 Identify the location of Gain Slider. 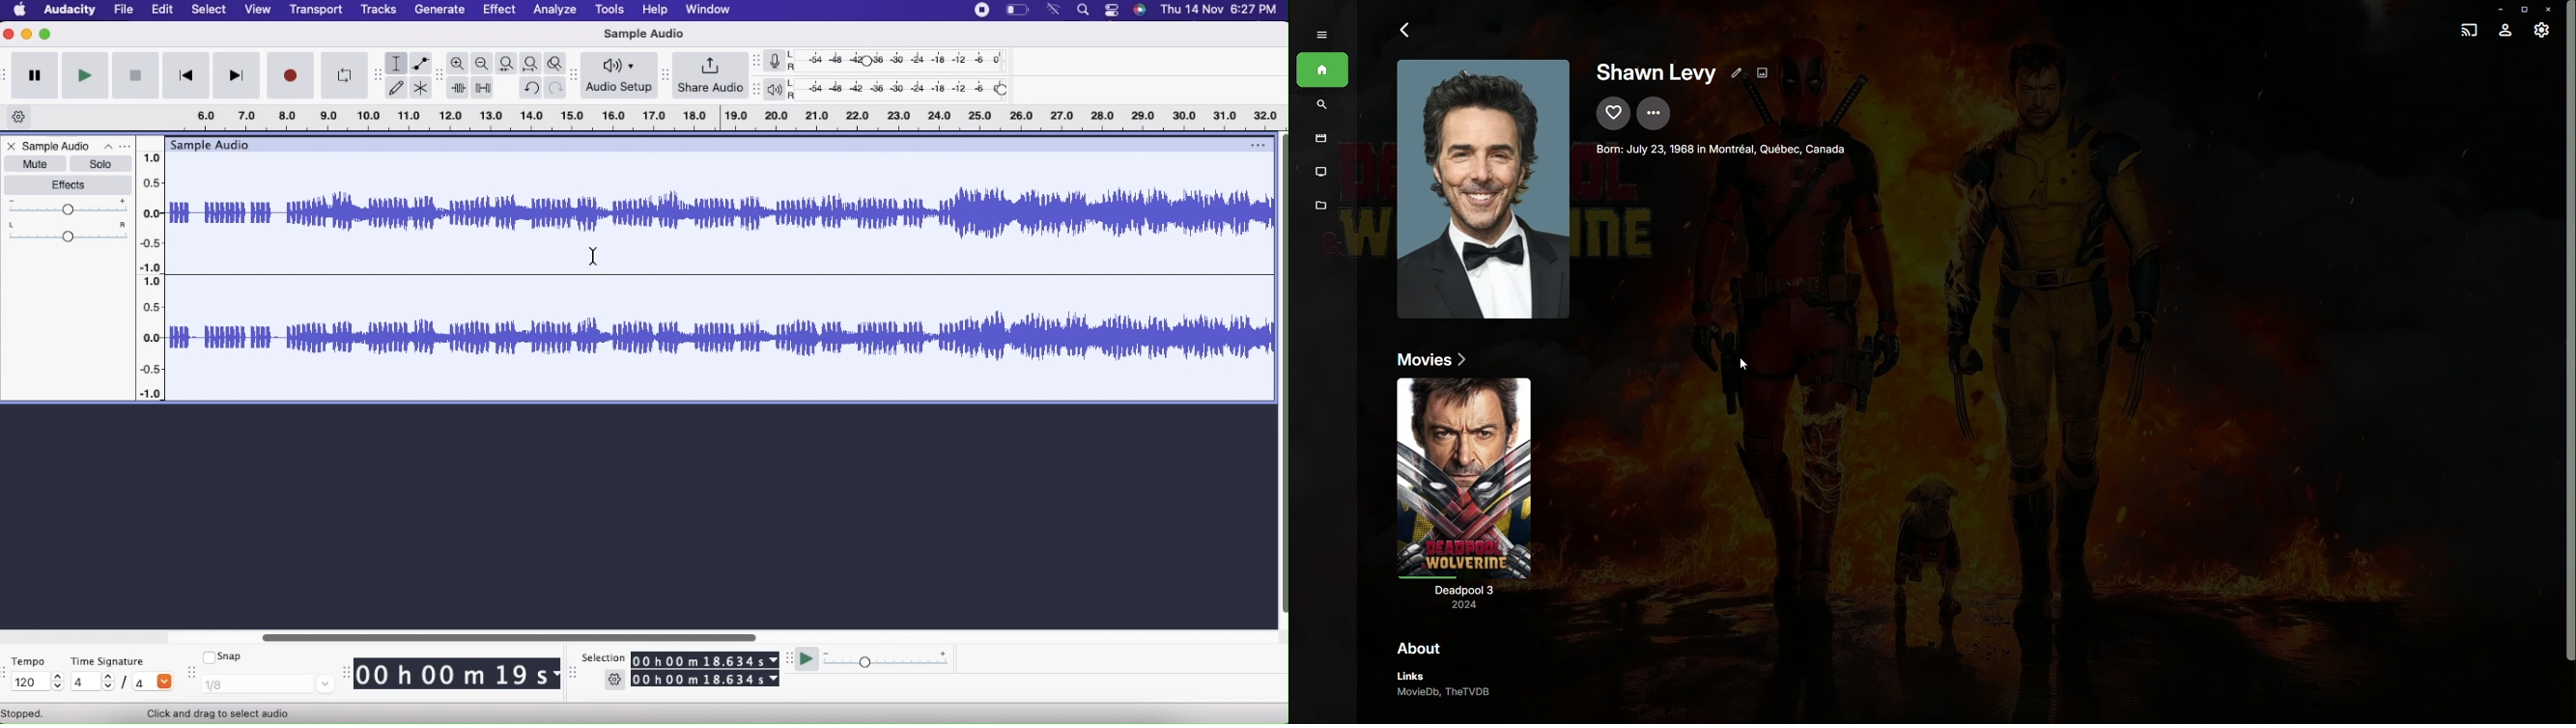
(69, 209).